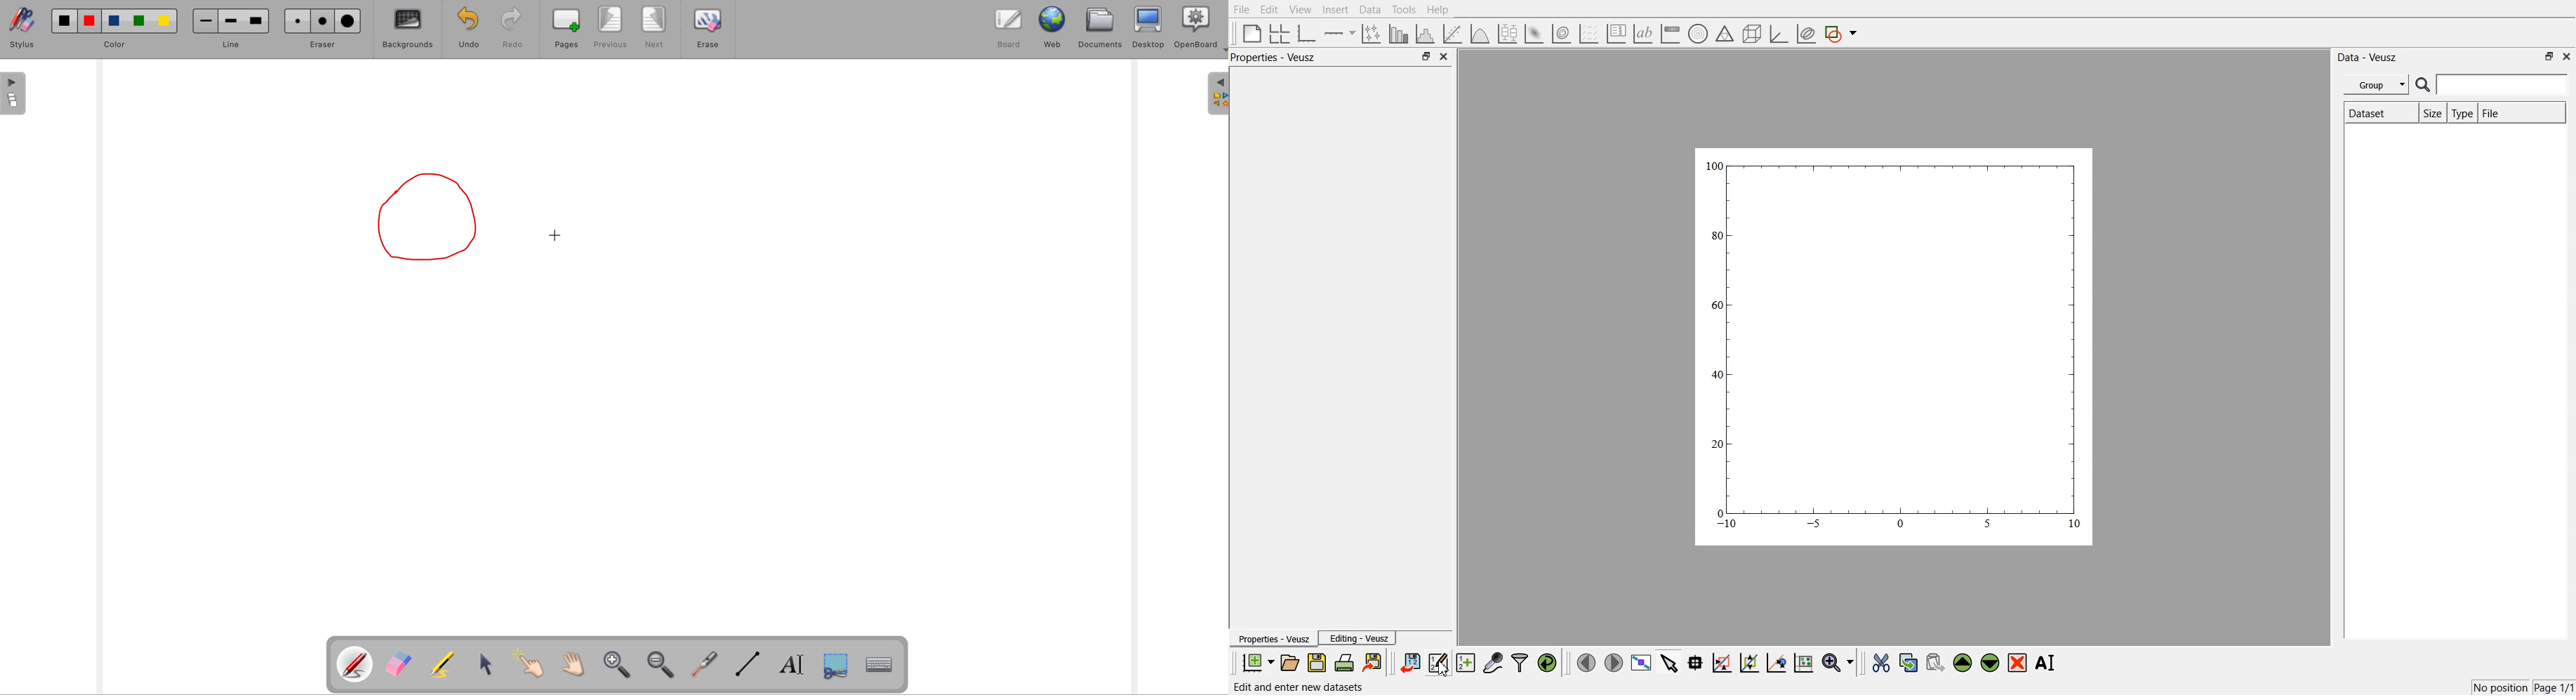 The image size is (2576, 700). Describe the element at coordinates (1319, 663) in the screenshot. I see `save` at that location.